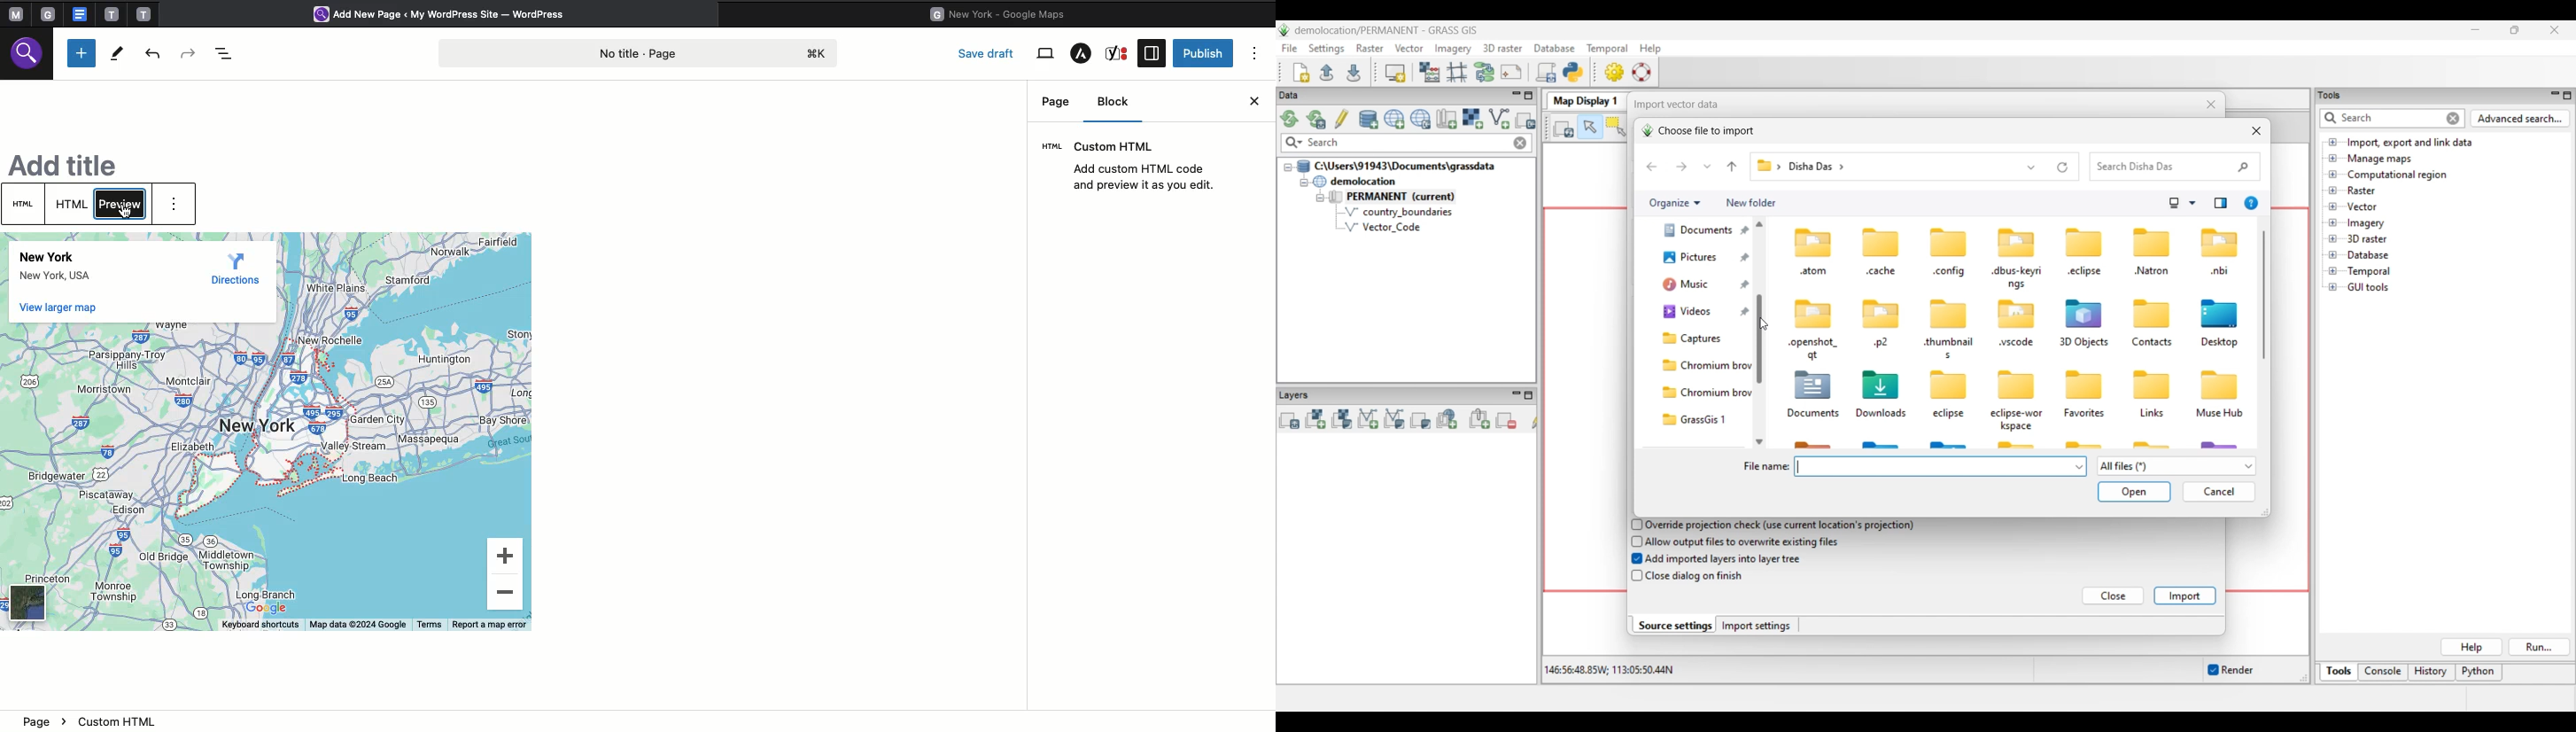  Describe the element at coordinates (642, 51) in the screenshot. I see `Page` at that location.